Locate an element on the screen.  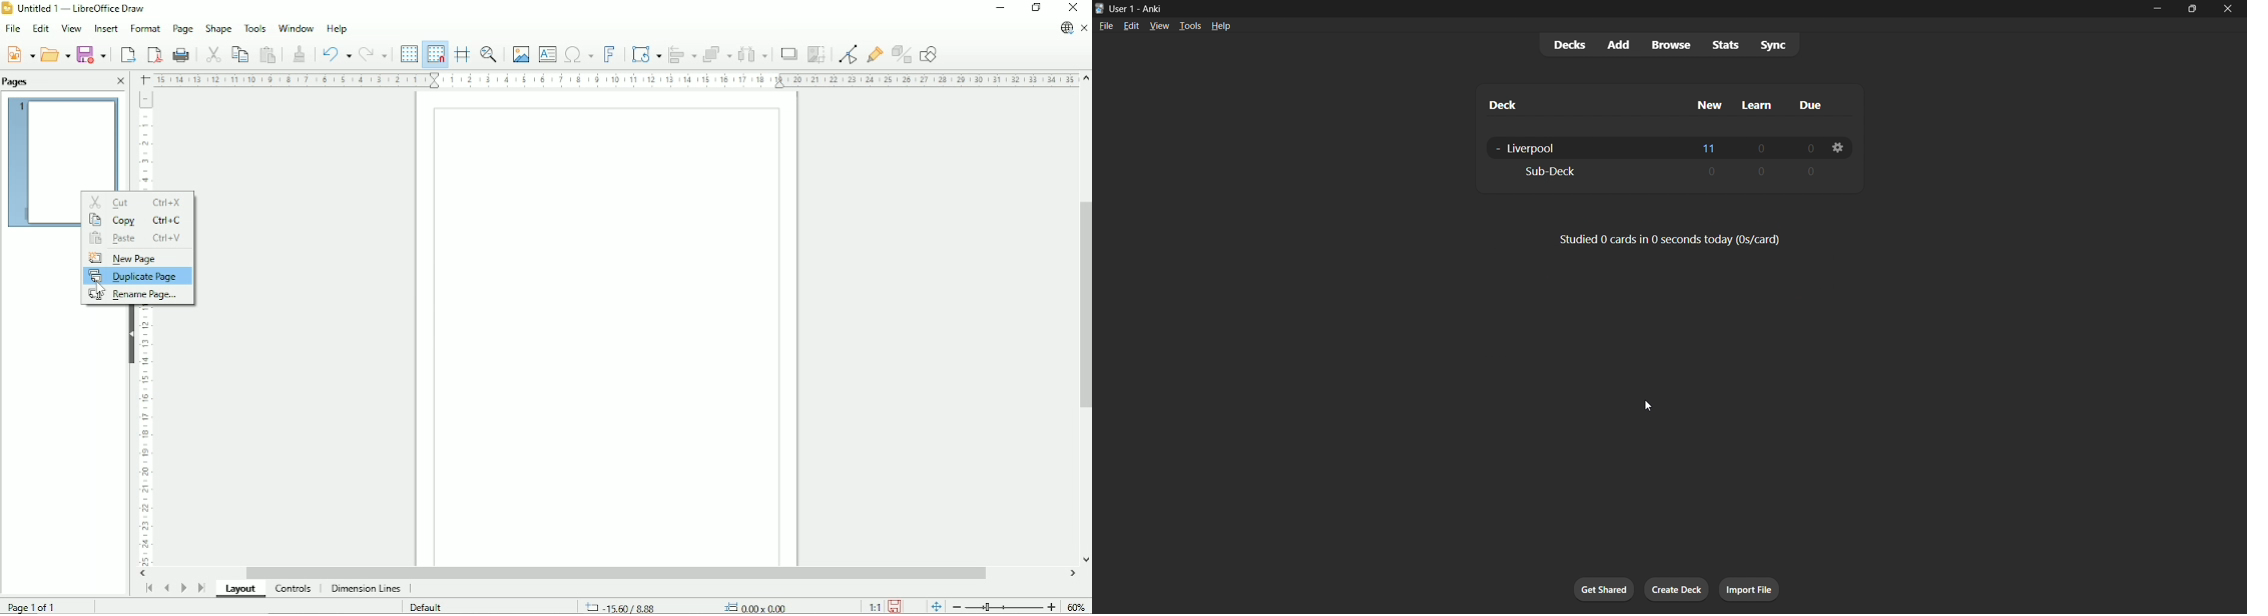
Page 1 of 1 is located at coordinates (33, 605).